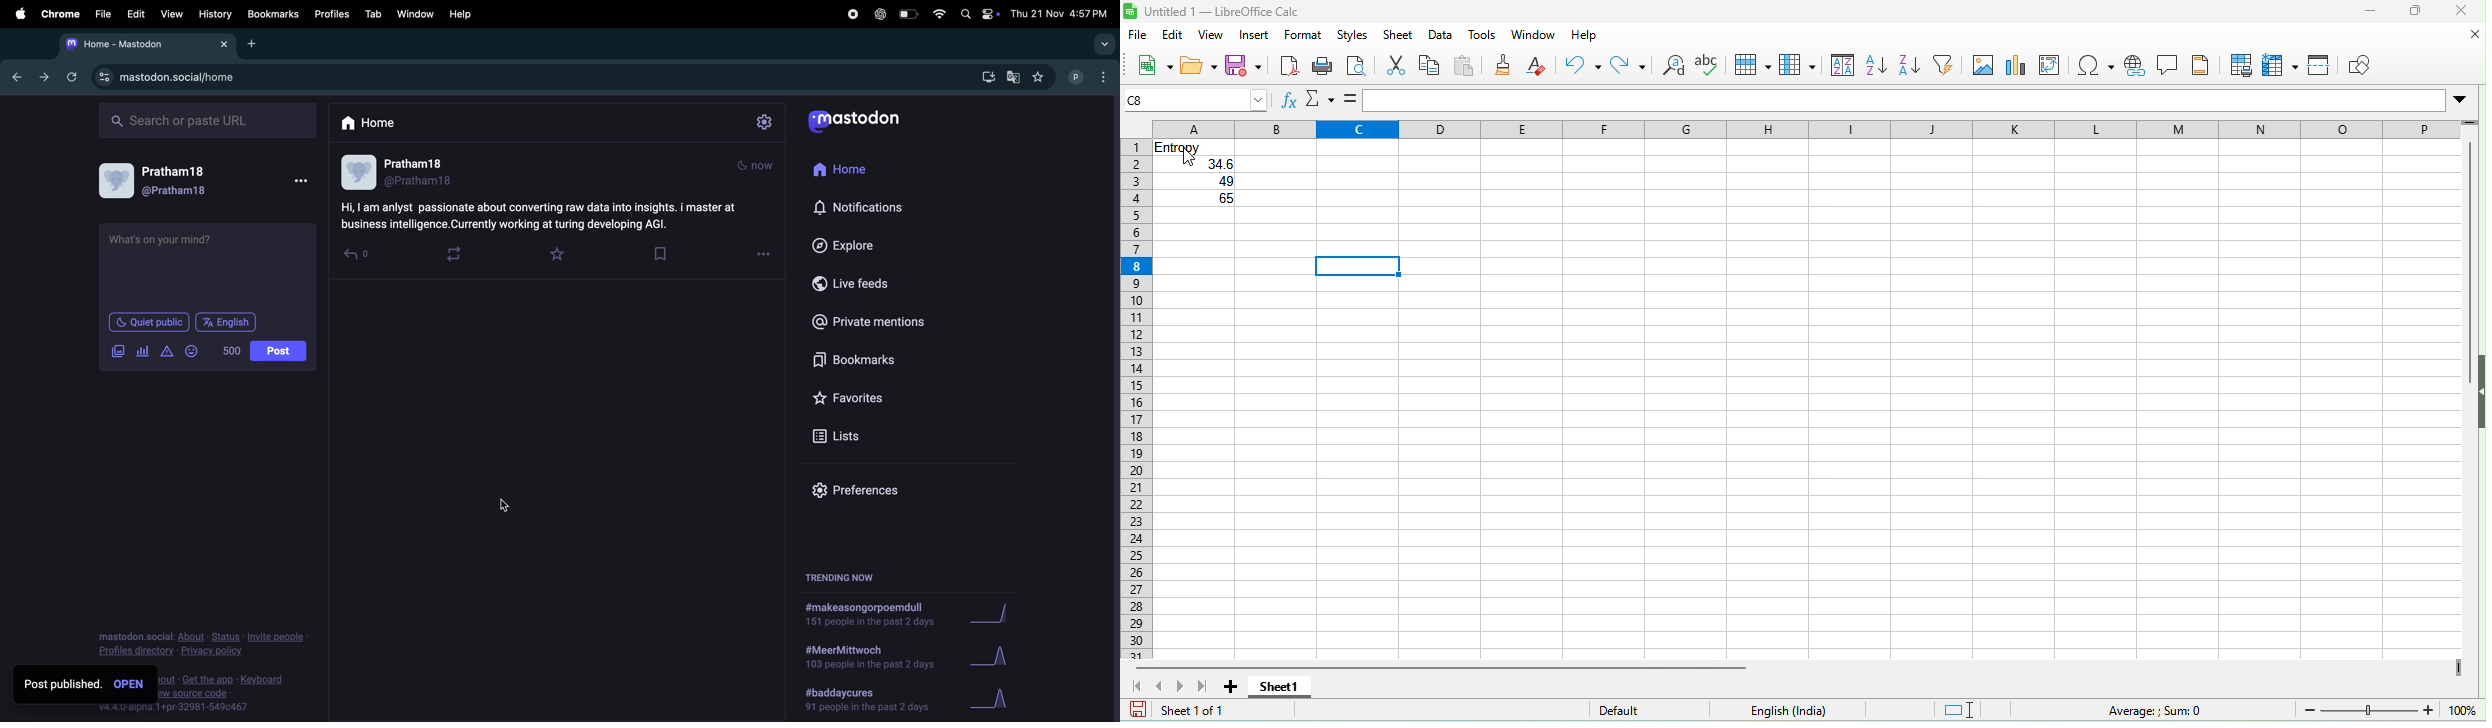  What do you see at coordinates (357, 255) in the screenshot?
I see `revert` at bounding box center [357, 255].